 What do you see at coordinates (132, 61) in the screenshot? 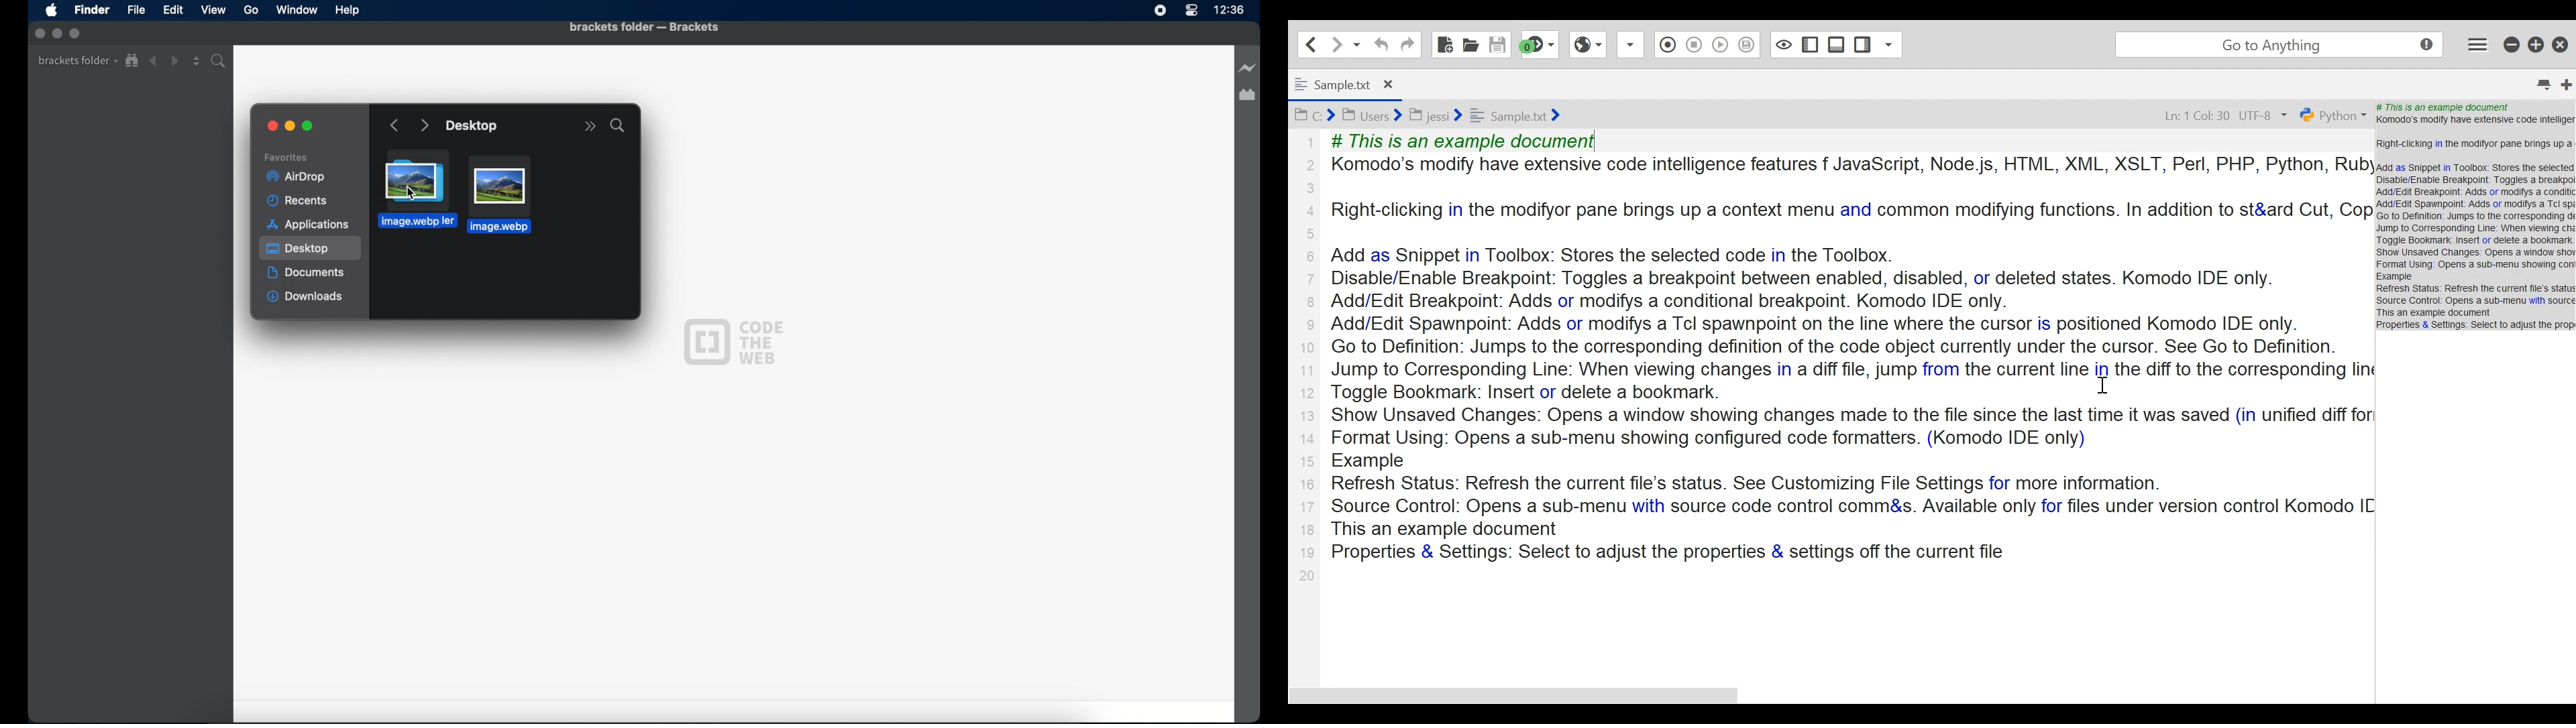
I see `show in file tree` at bounding box center [132, 61].